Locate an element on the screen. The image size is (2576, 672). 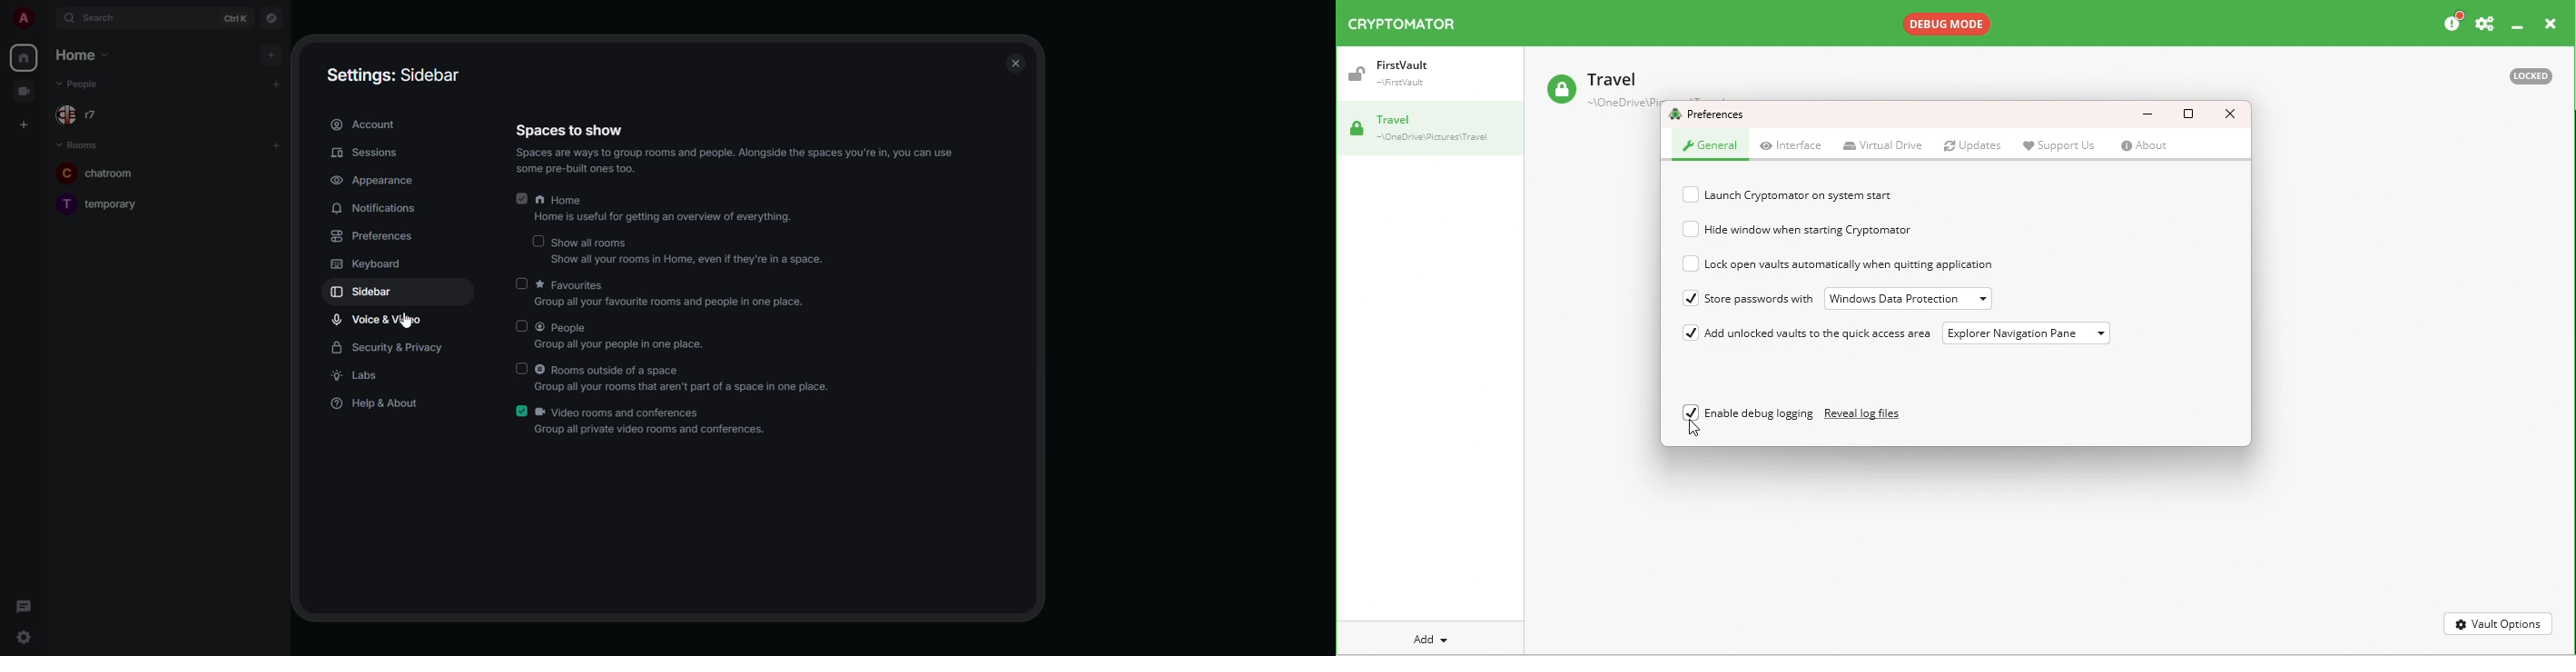
temporary is located at coordinates (102, 202).